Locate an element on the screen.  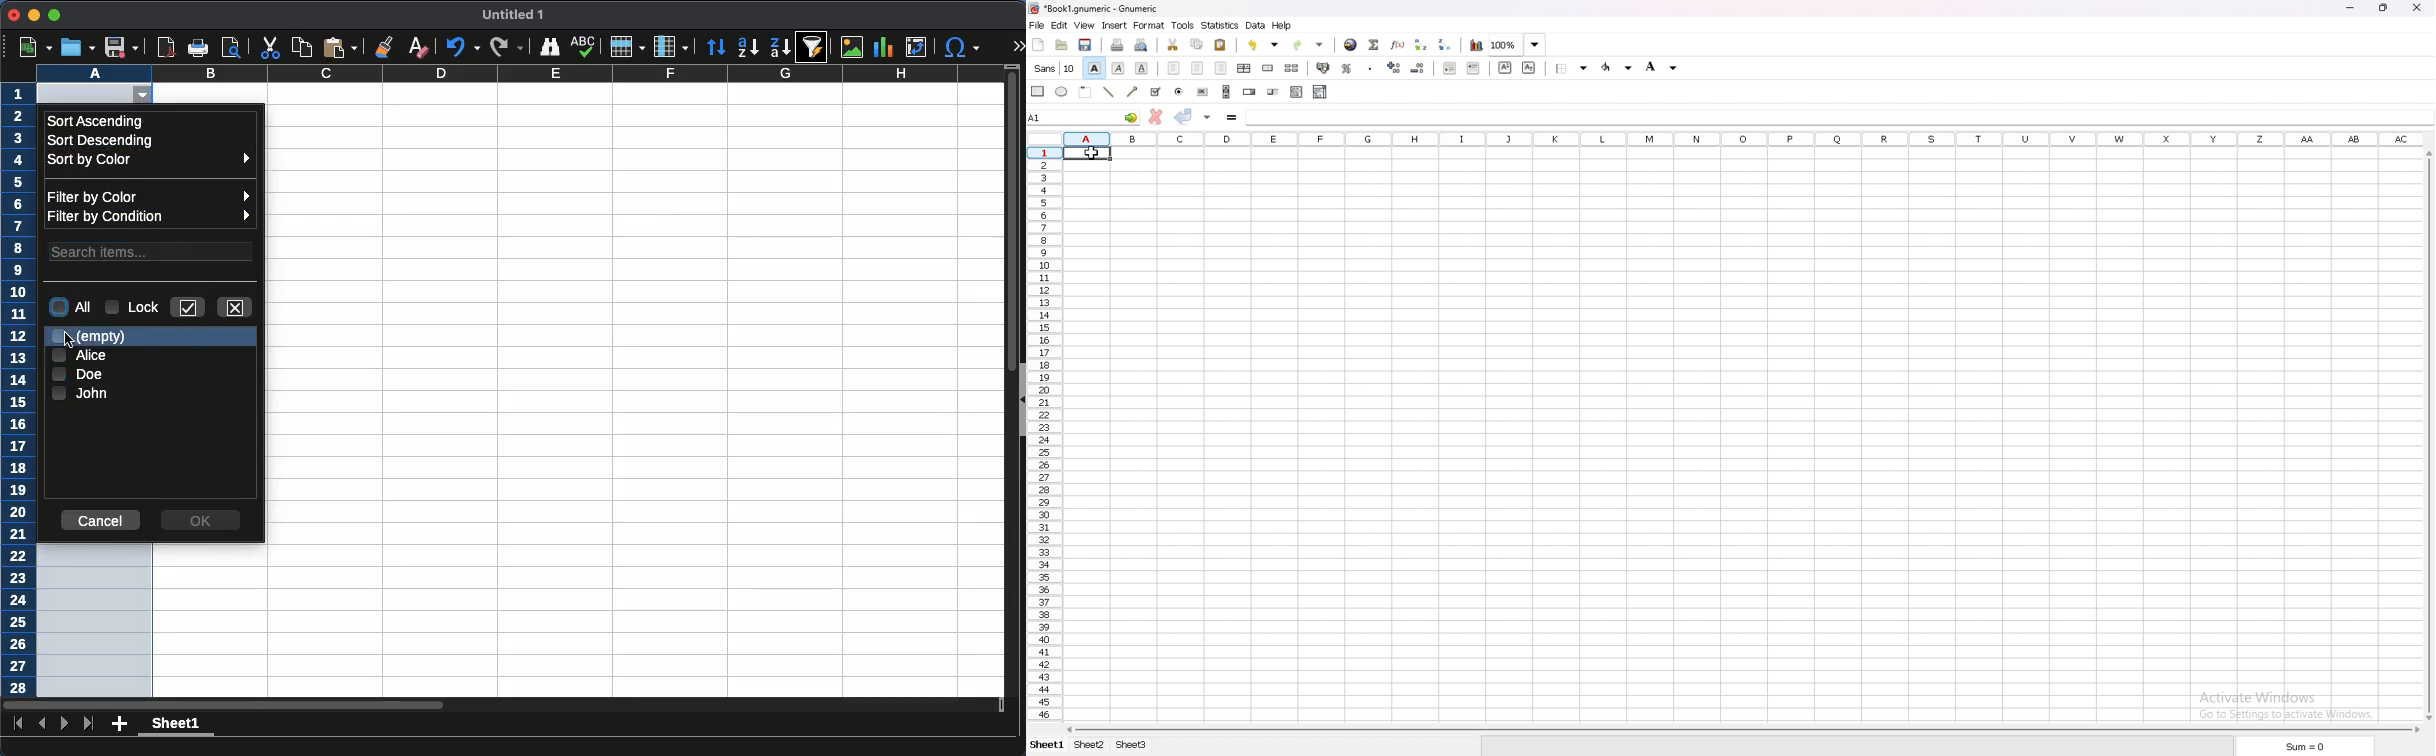
keep is located at coordinates (186, 307).